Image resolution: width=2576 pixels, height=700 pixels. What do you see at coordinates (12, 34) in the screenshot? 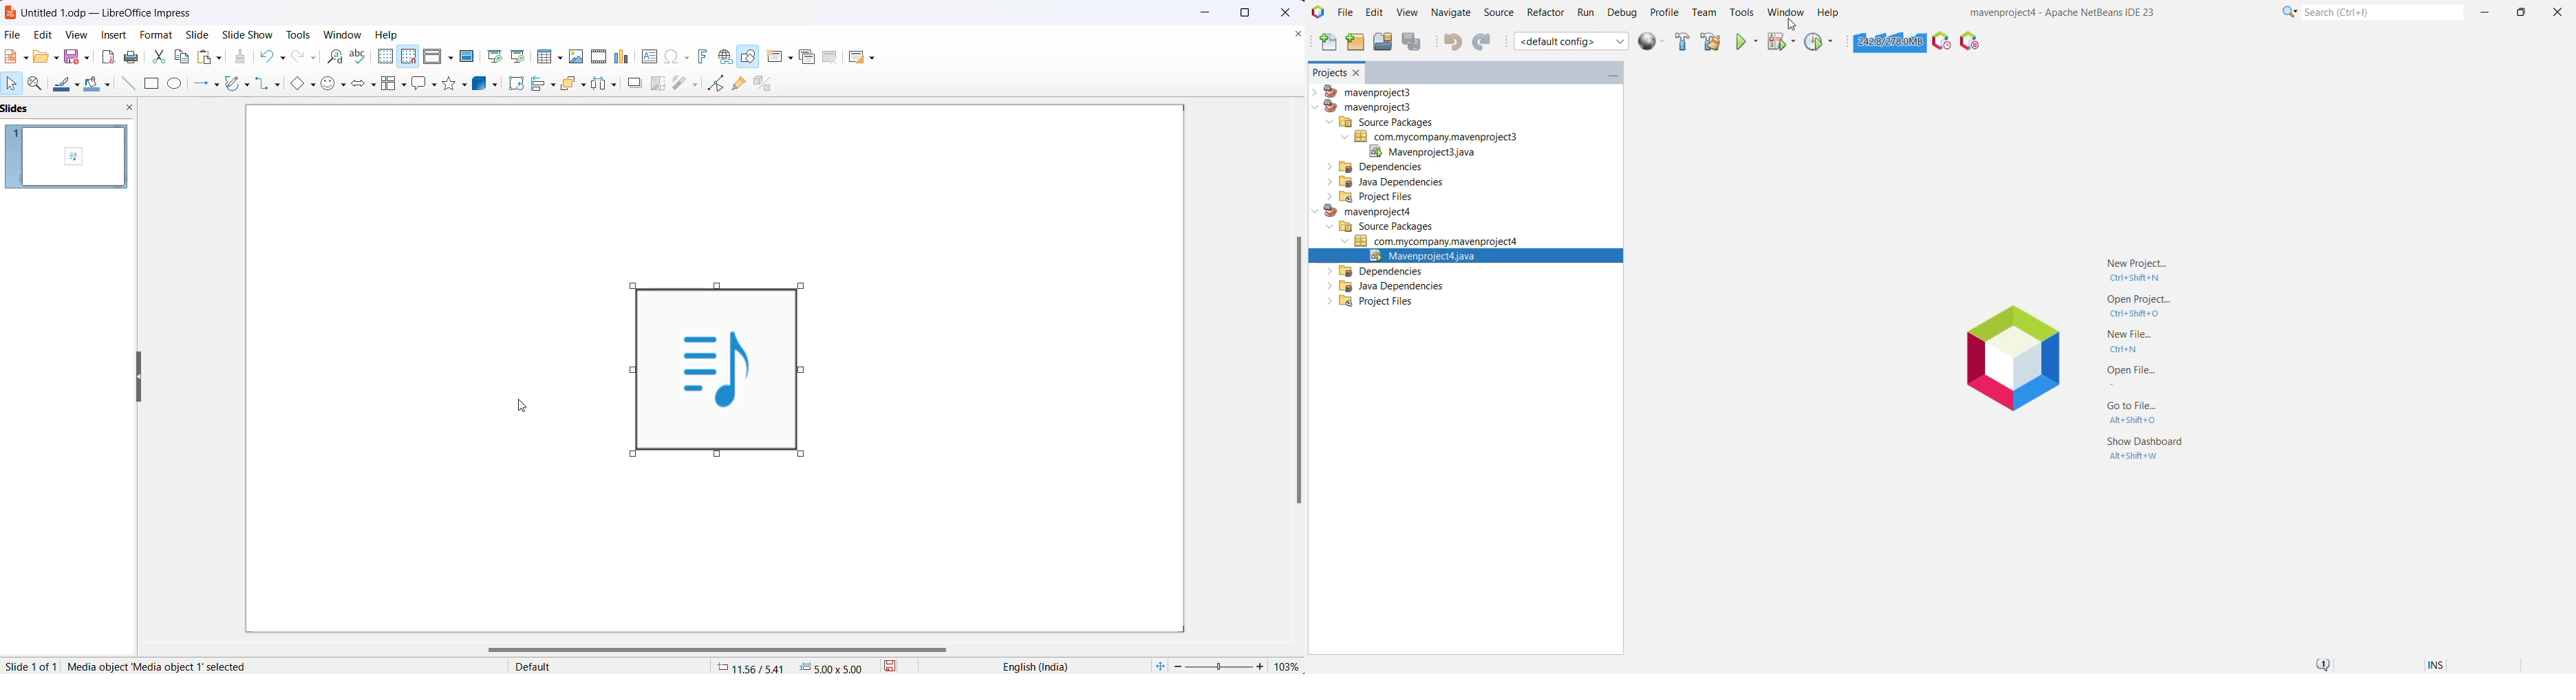
I see `file` at bounding box center [12, 34].